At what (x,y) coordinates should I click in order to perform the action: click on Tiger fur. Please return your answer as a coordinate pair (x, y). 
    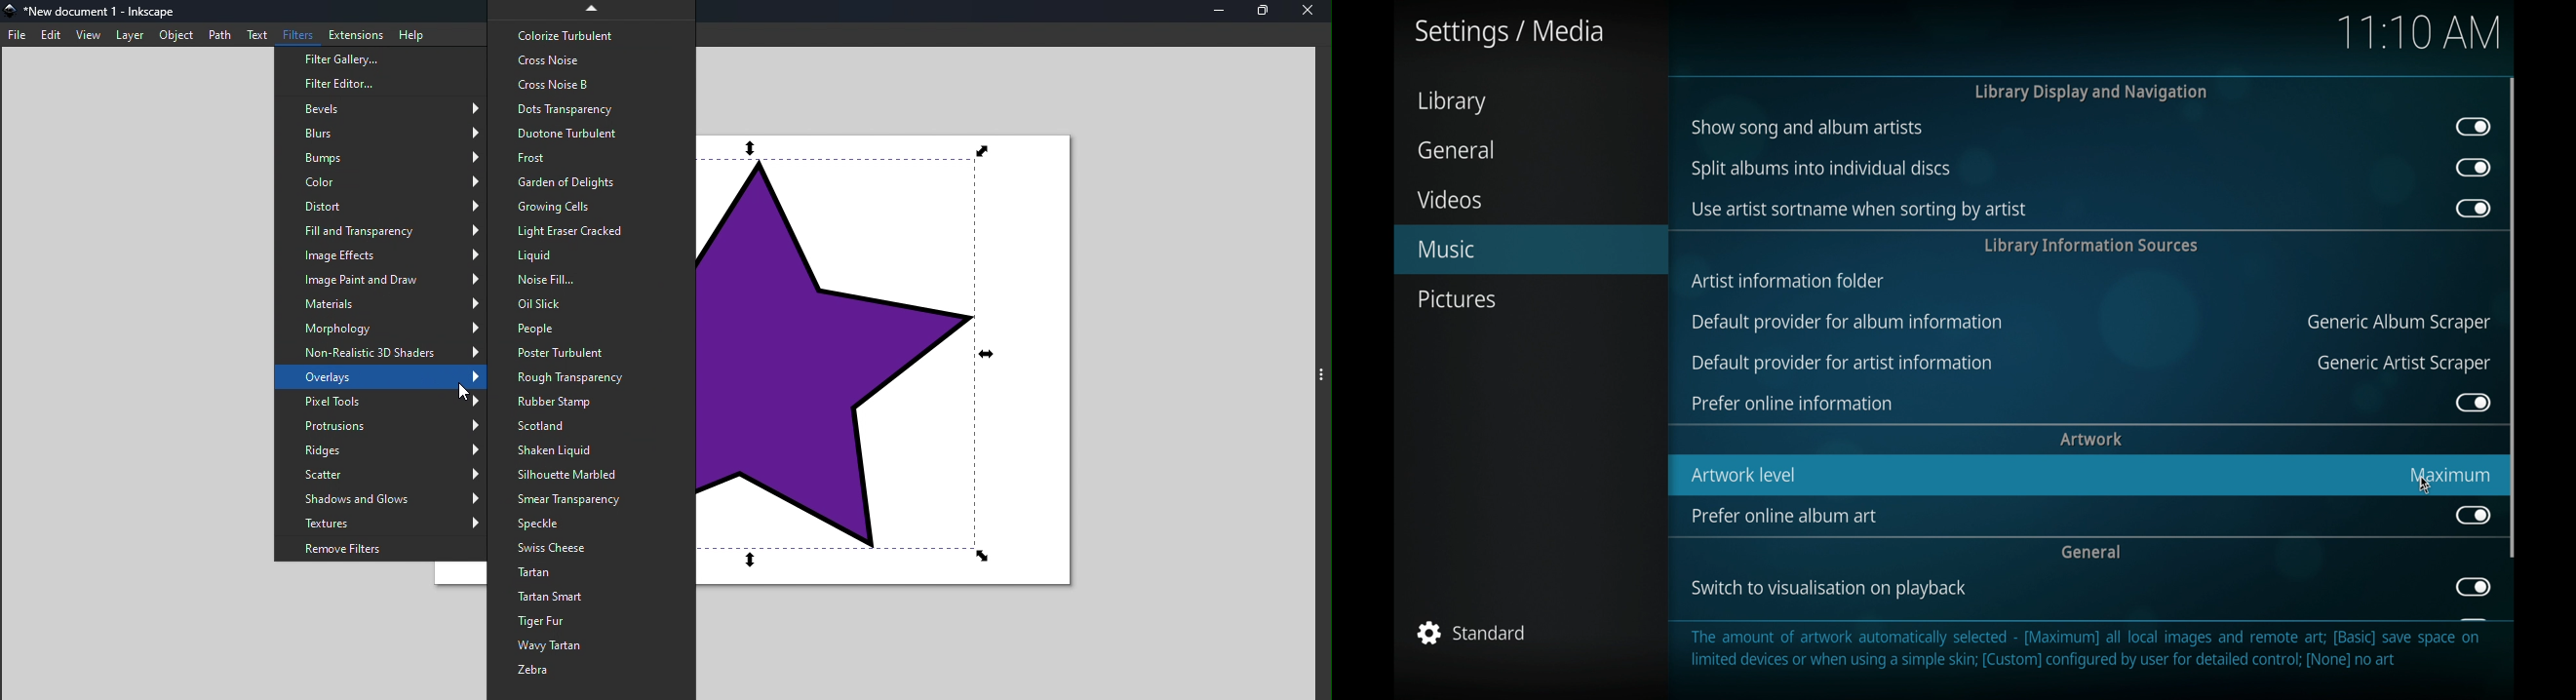
    Looking at the image, I should click on (592, 621).